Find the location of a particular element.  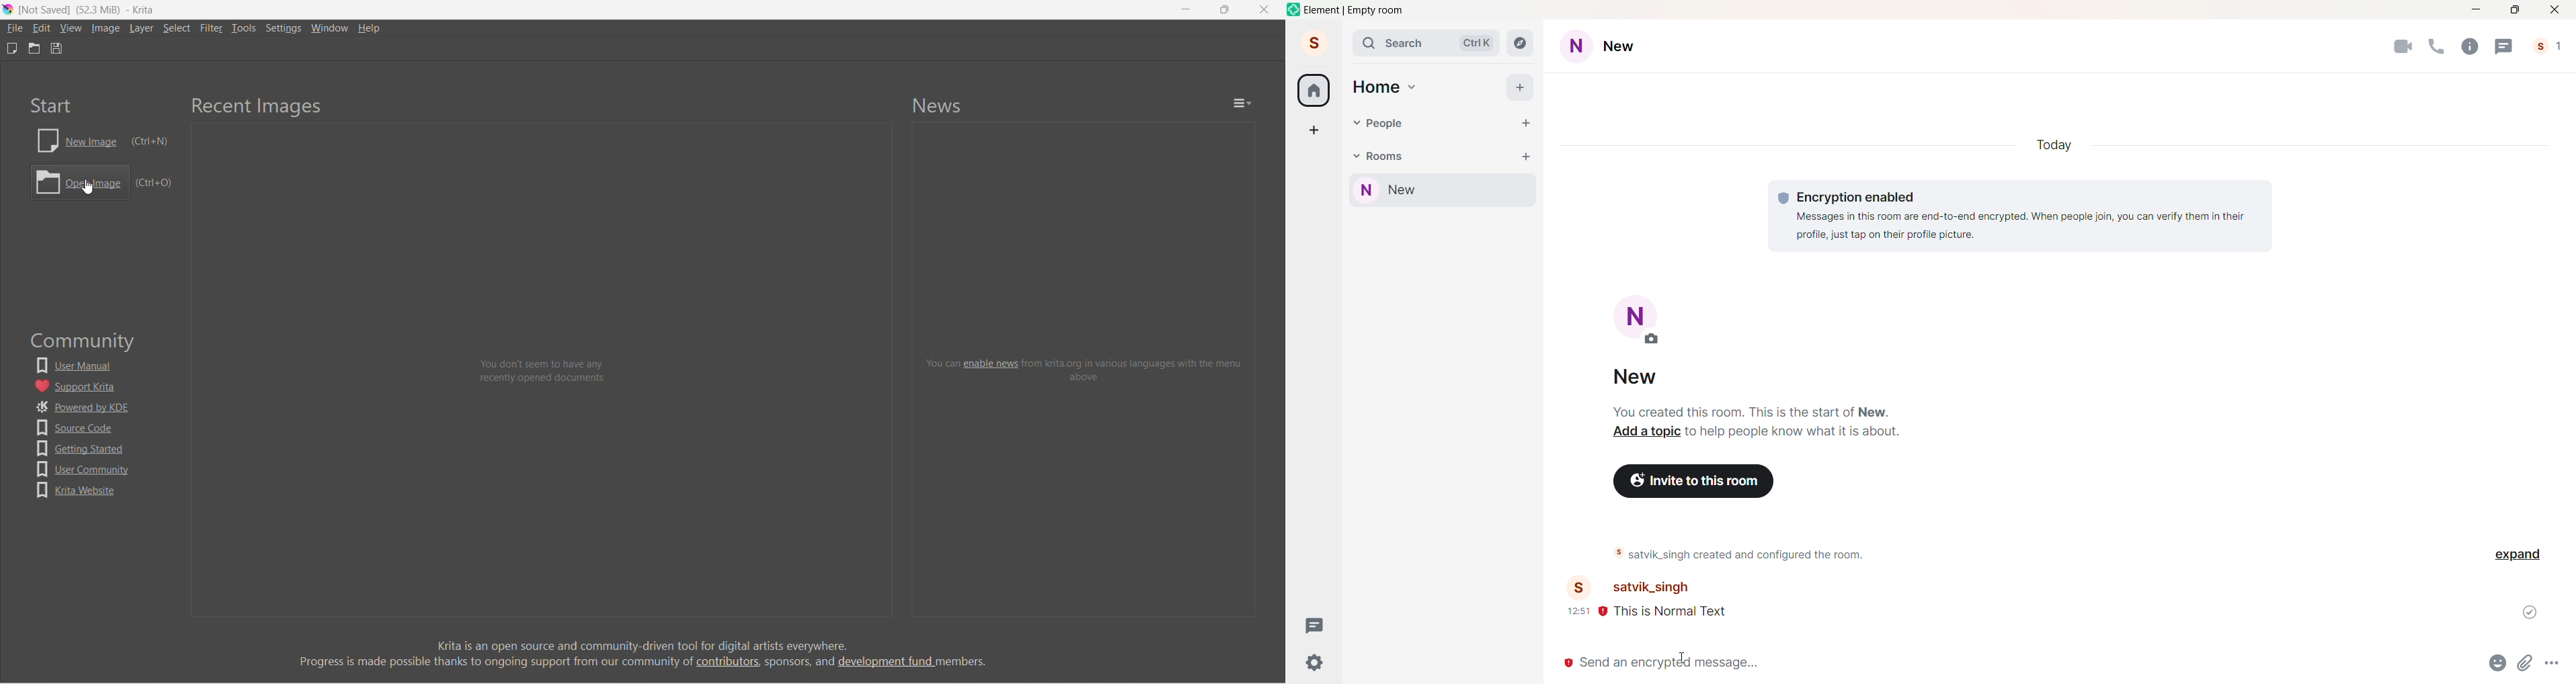

Explore Rooms is located at coordinates (1522, 44).